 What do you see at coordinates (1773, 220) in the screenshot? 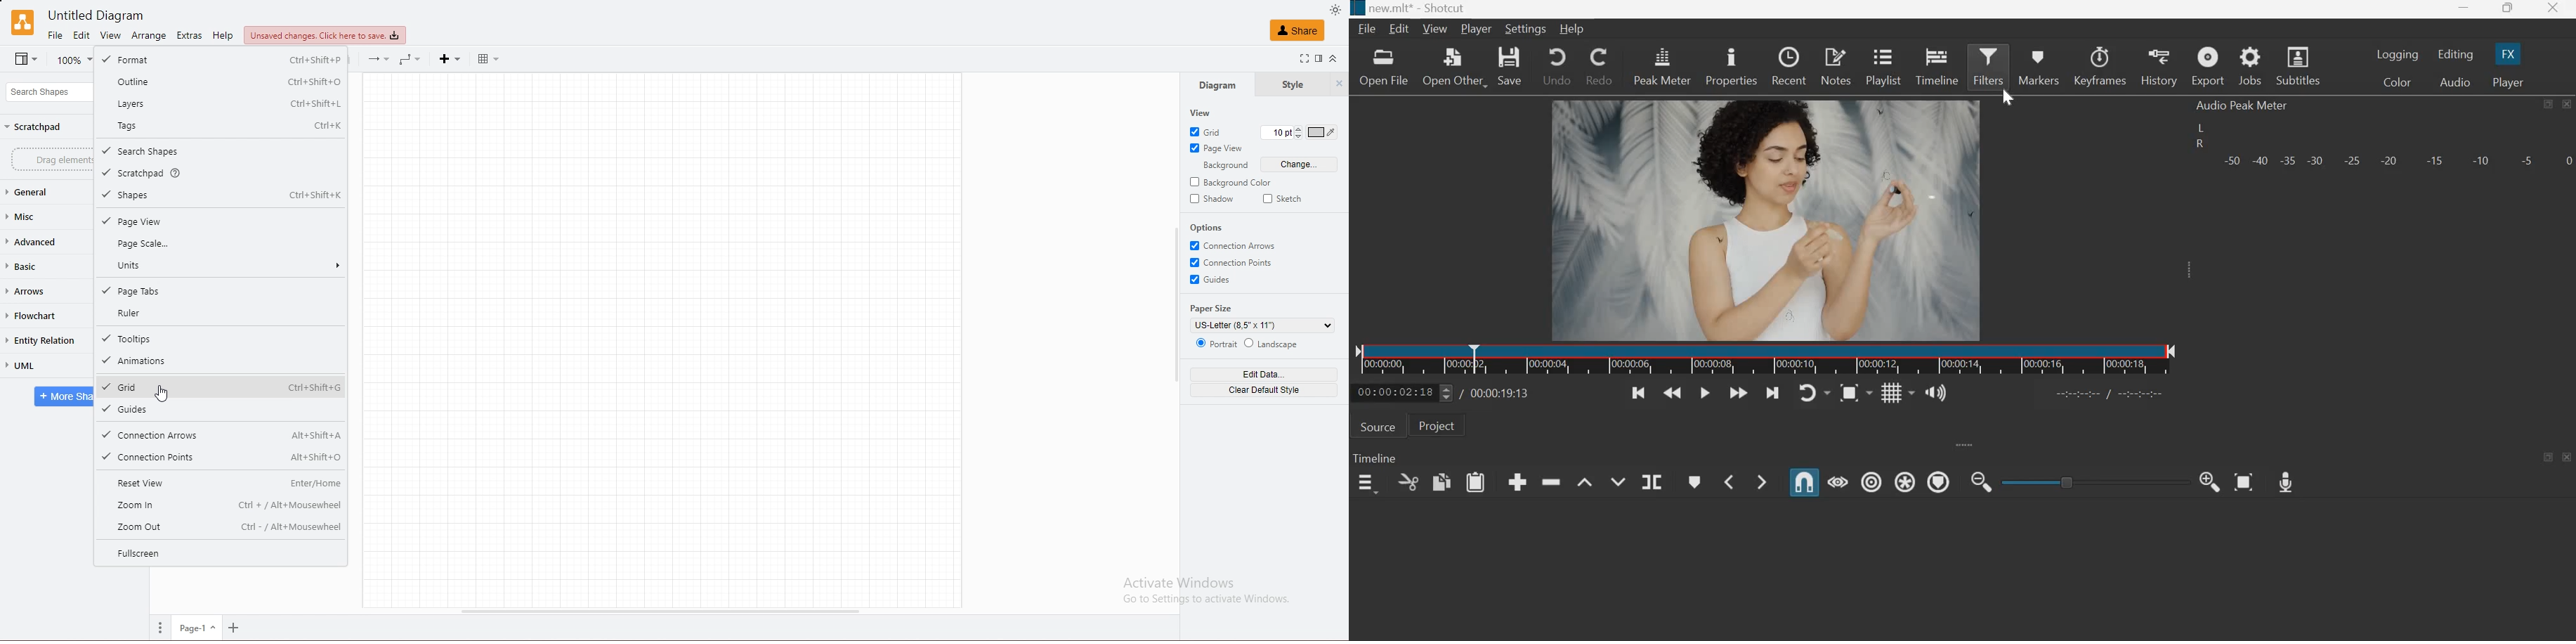
I see `Canvas` at bounding box center [1773, 220].